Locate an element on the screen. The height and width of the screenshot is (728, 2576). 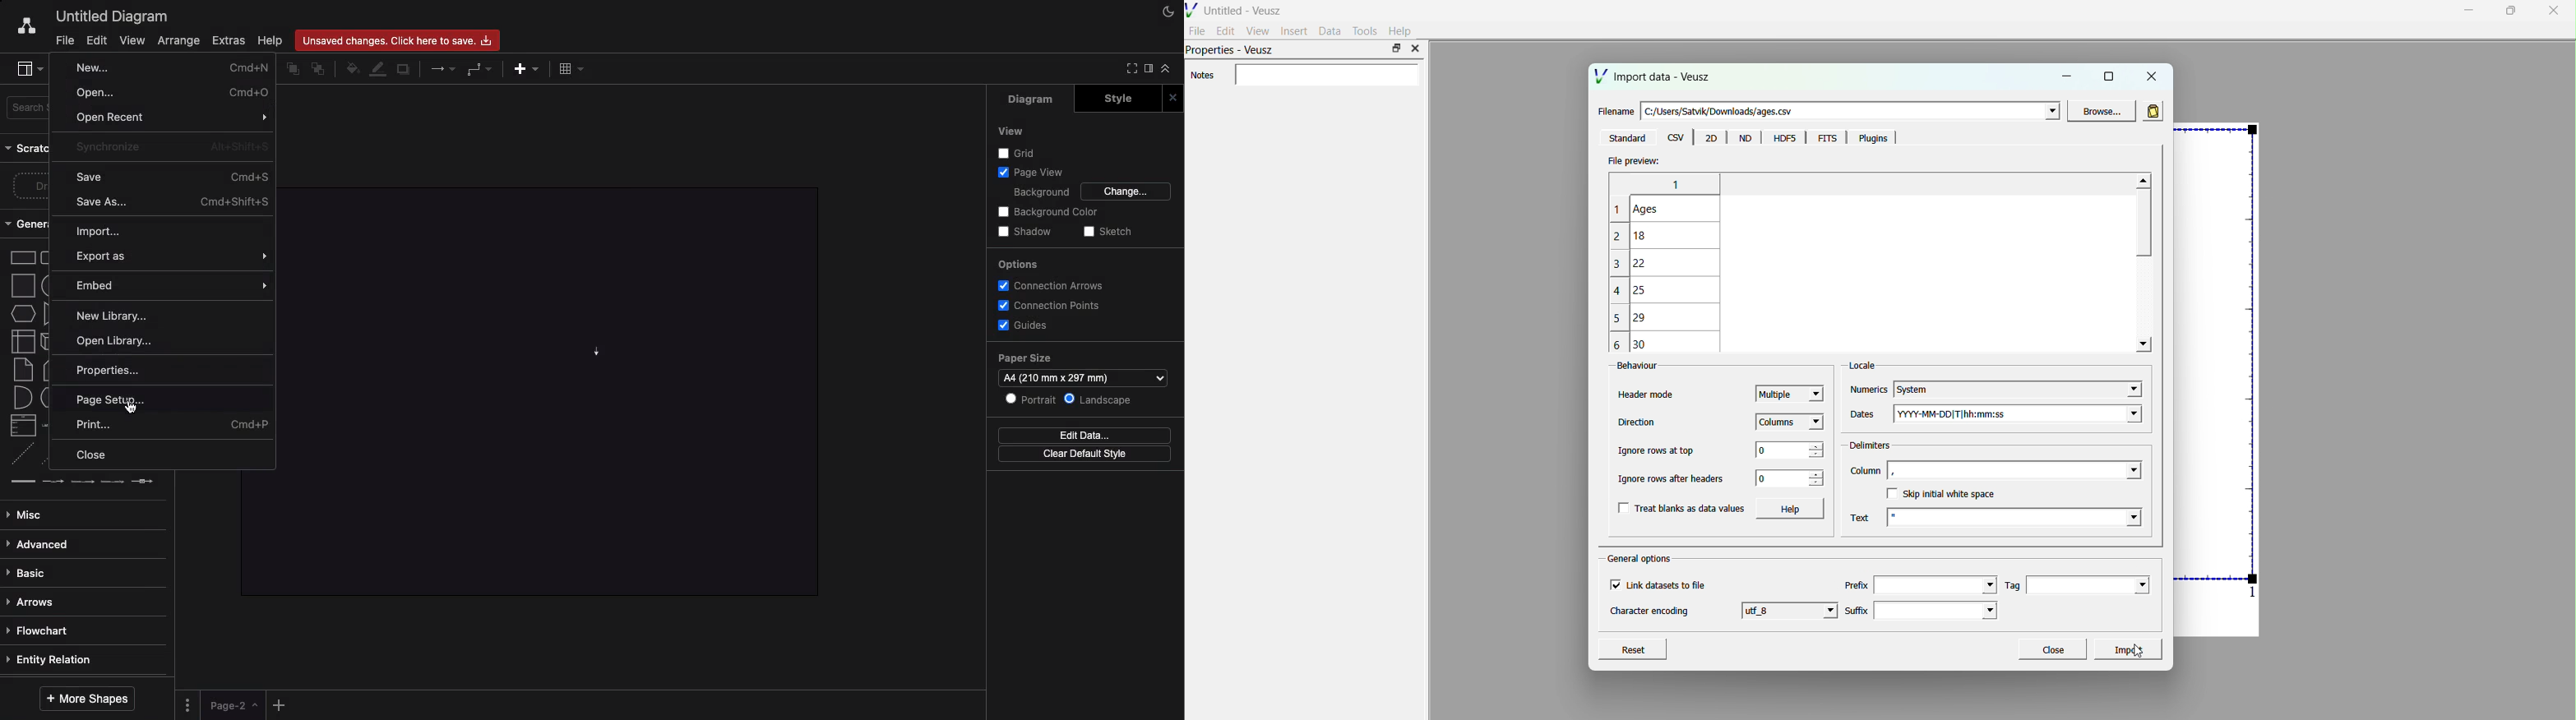
Import is located at coordinates (2132, 649).